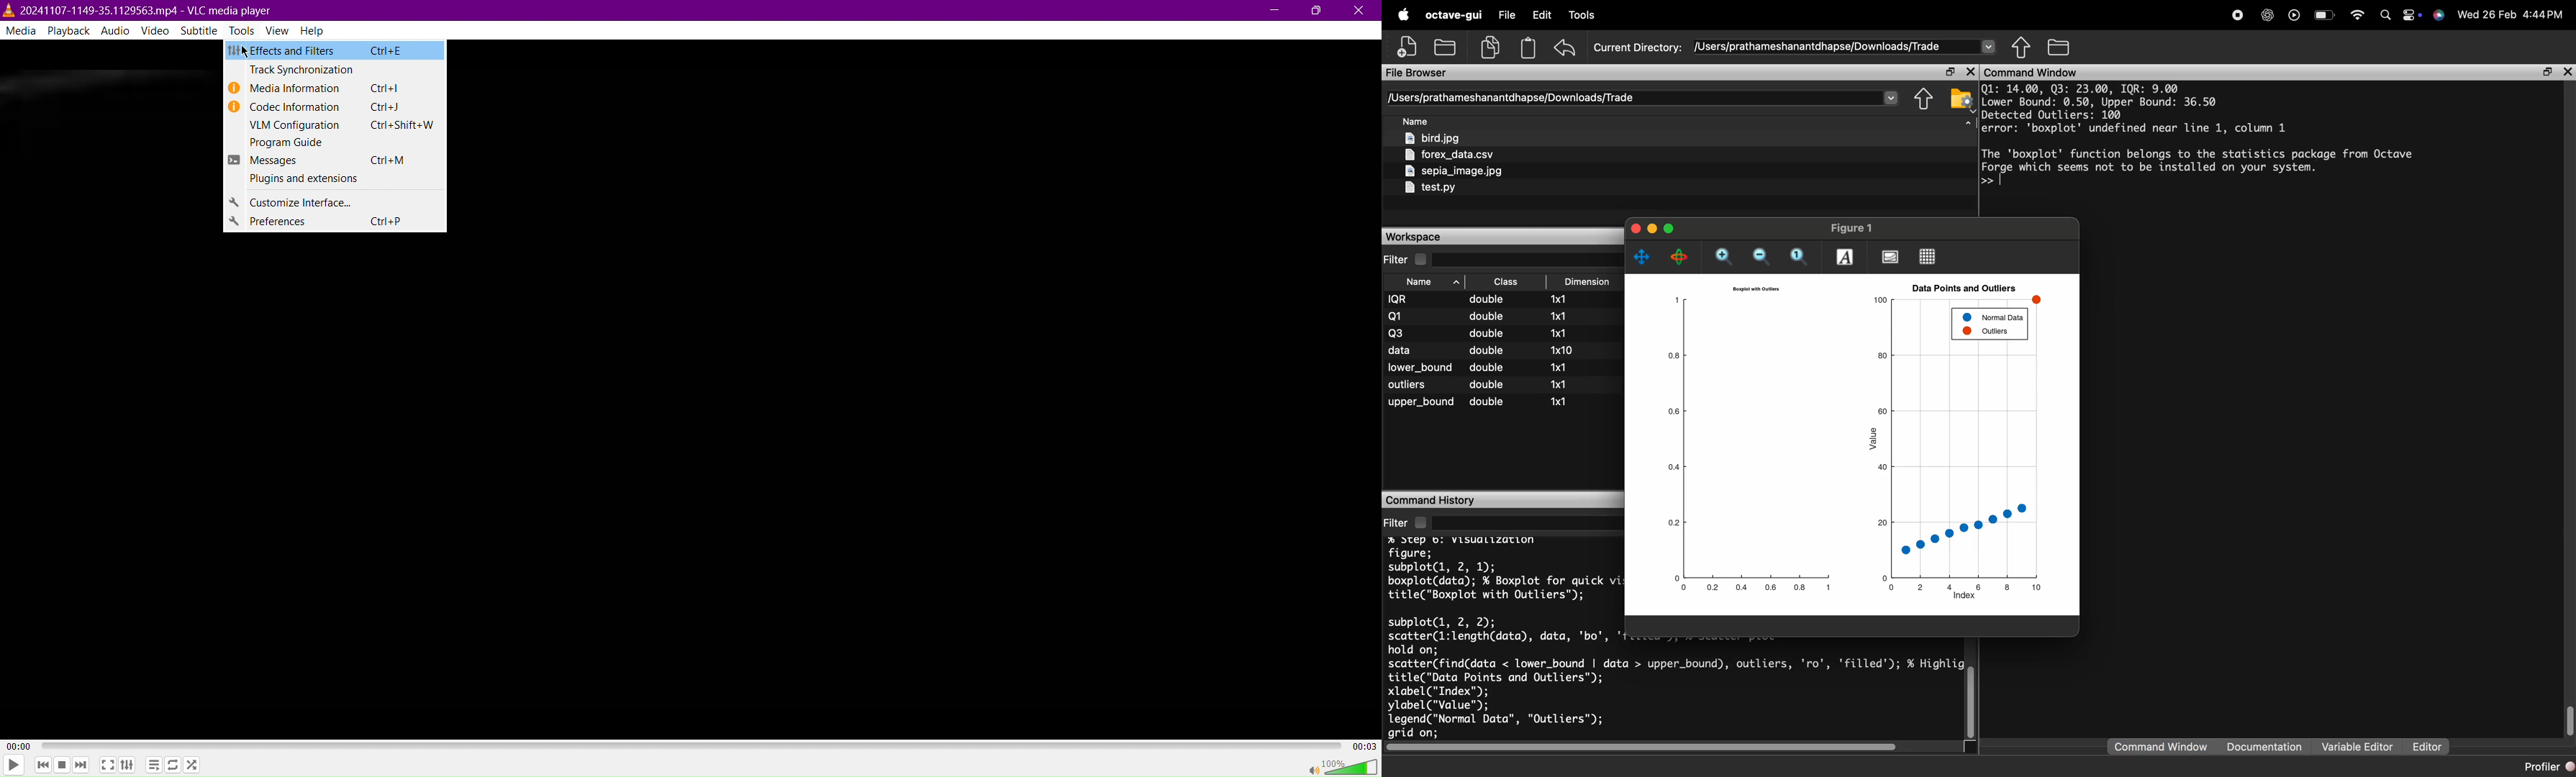 The image size is (2576, 784). Describe the element at coordinates (2032, 72) in the screenshot. I see `Command Window` at that location.